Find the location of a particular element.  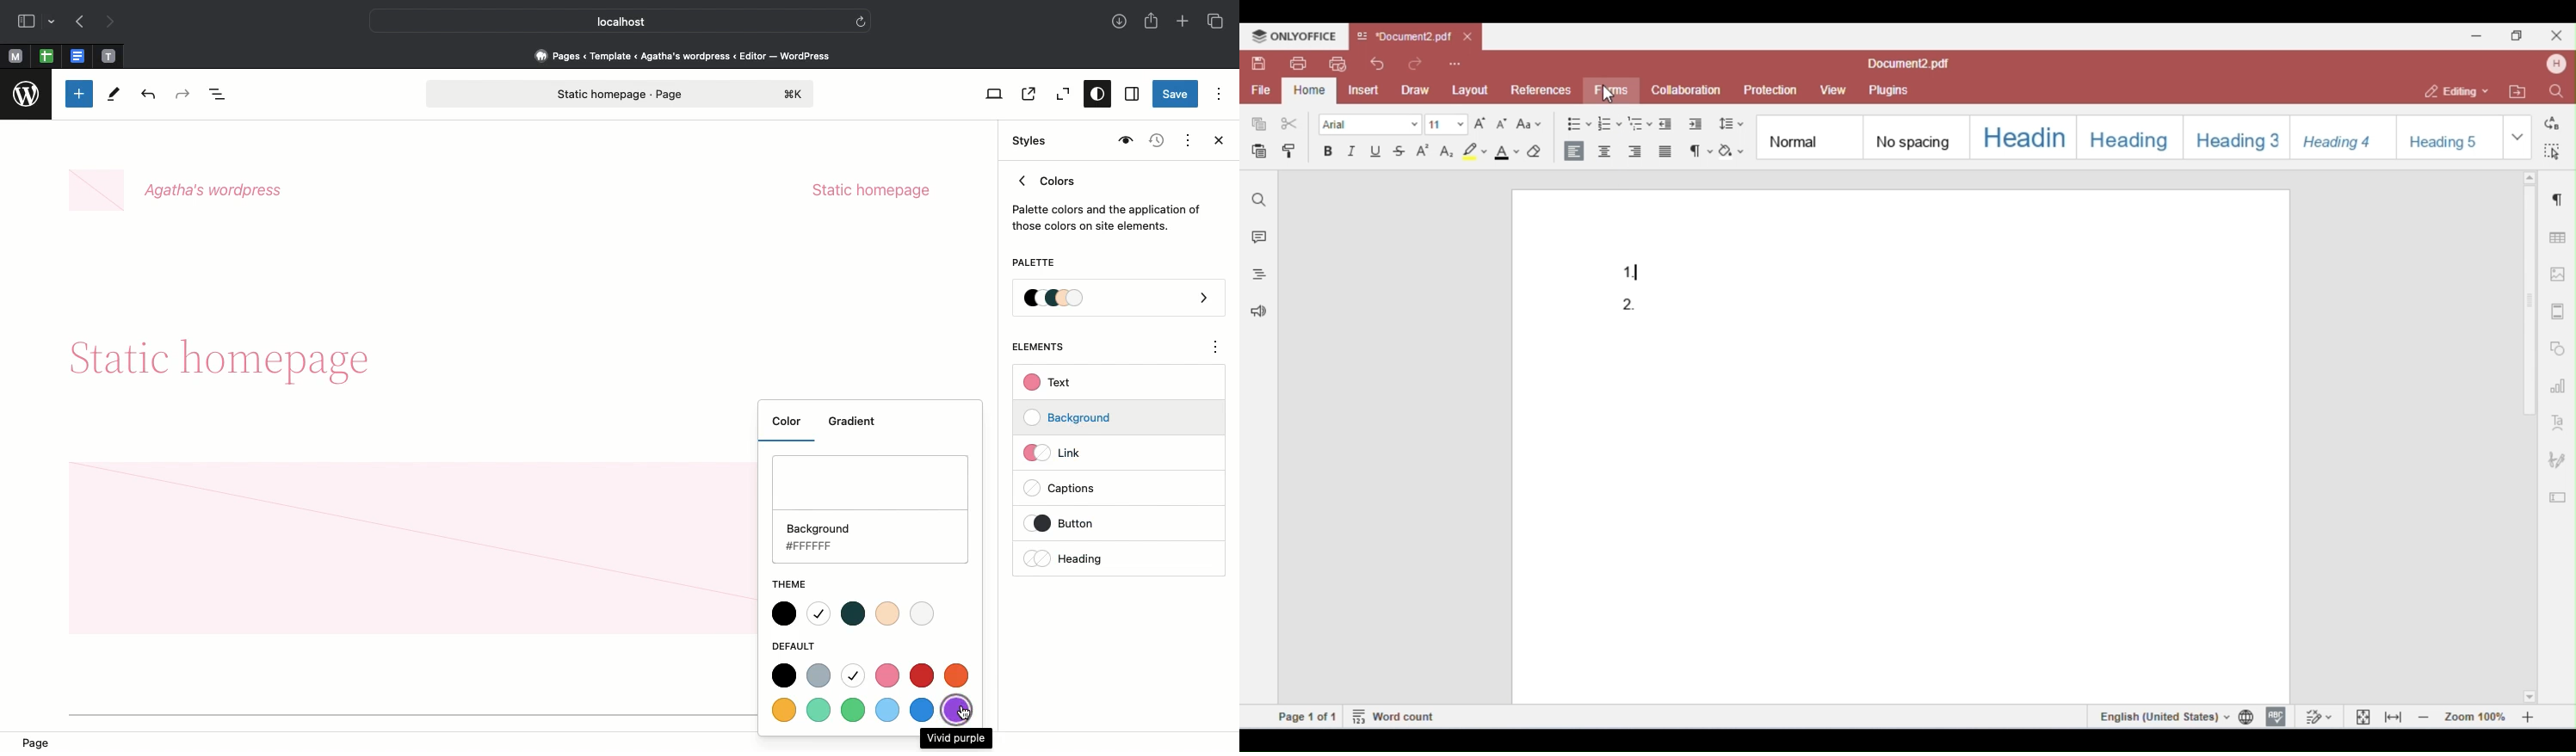

Elements is located at coordinates (1047, 347).